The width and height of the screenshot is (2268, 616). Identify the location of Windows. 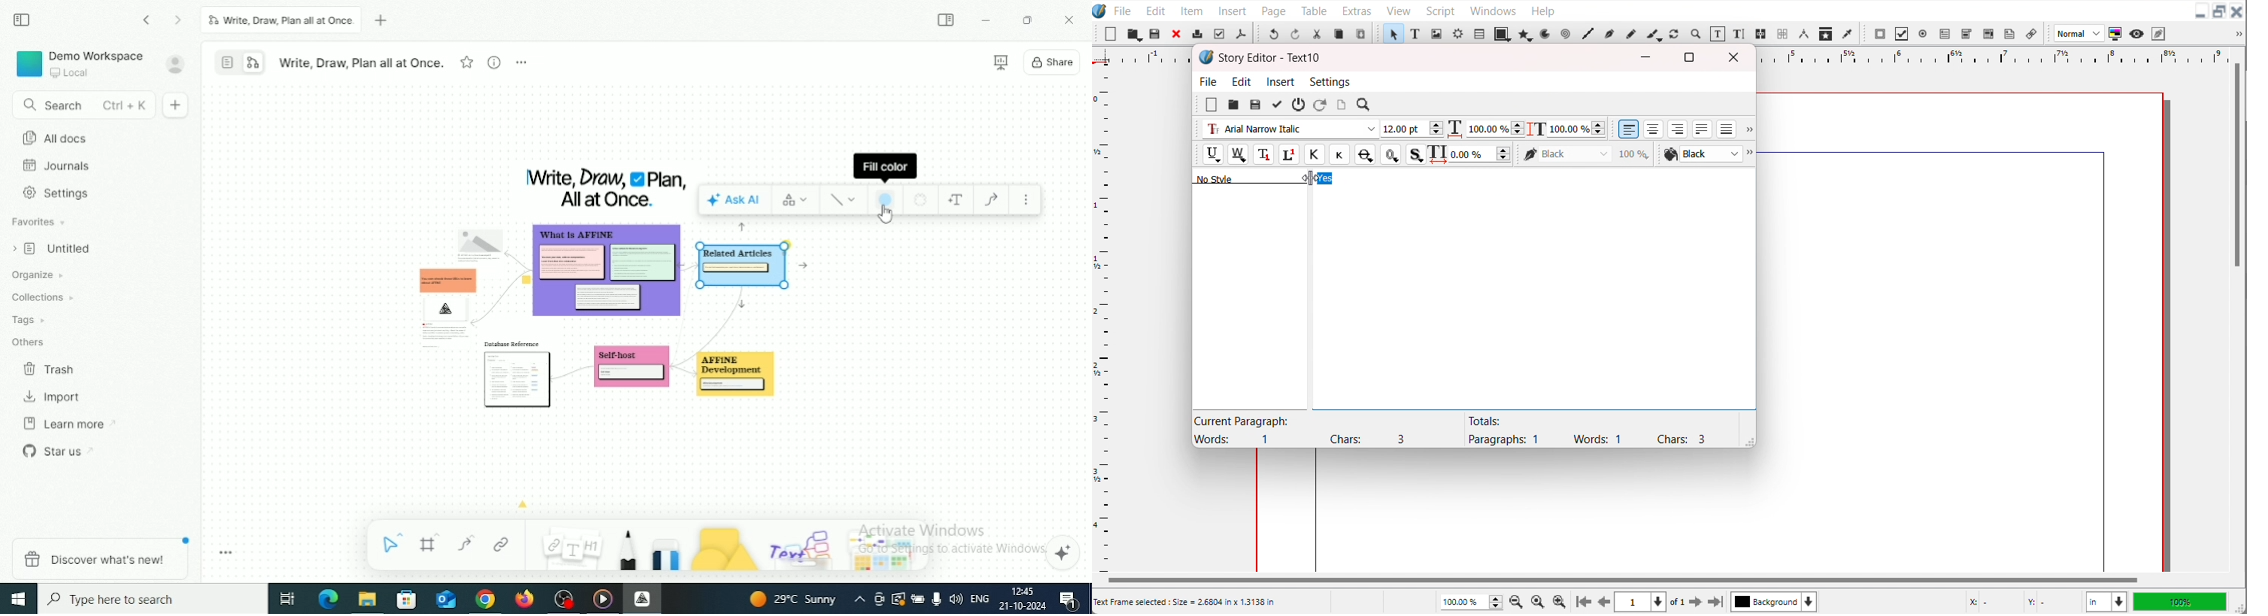
(1493, 9).